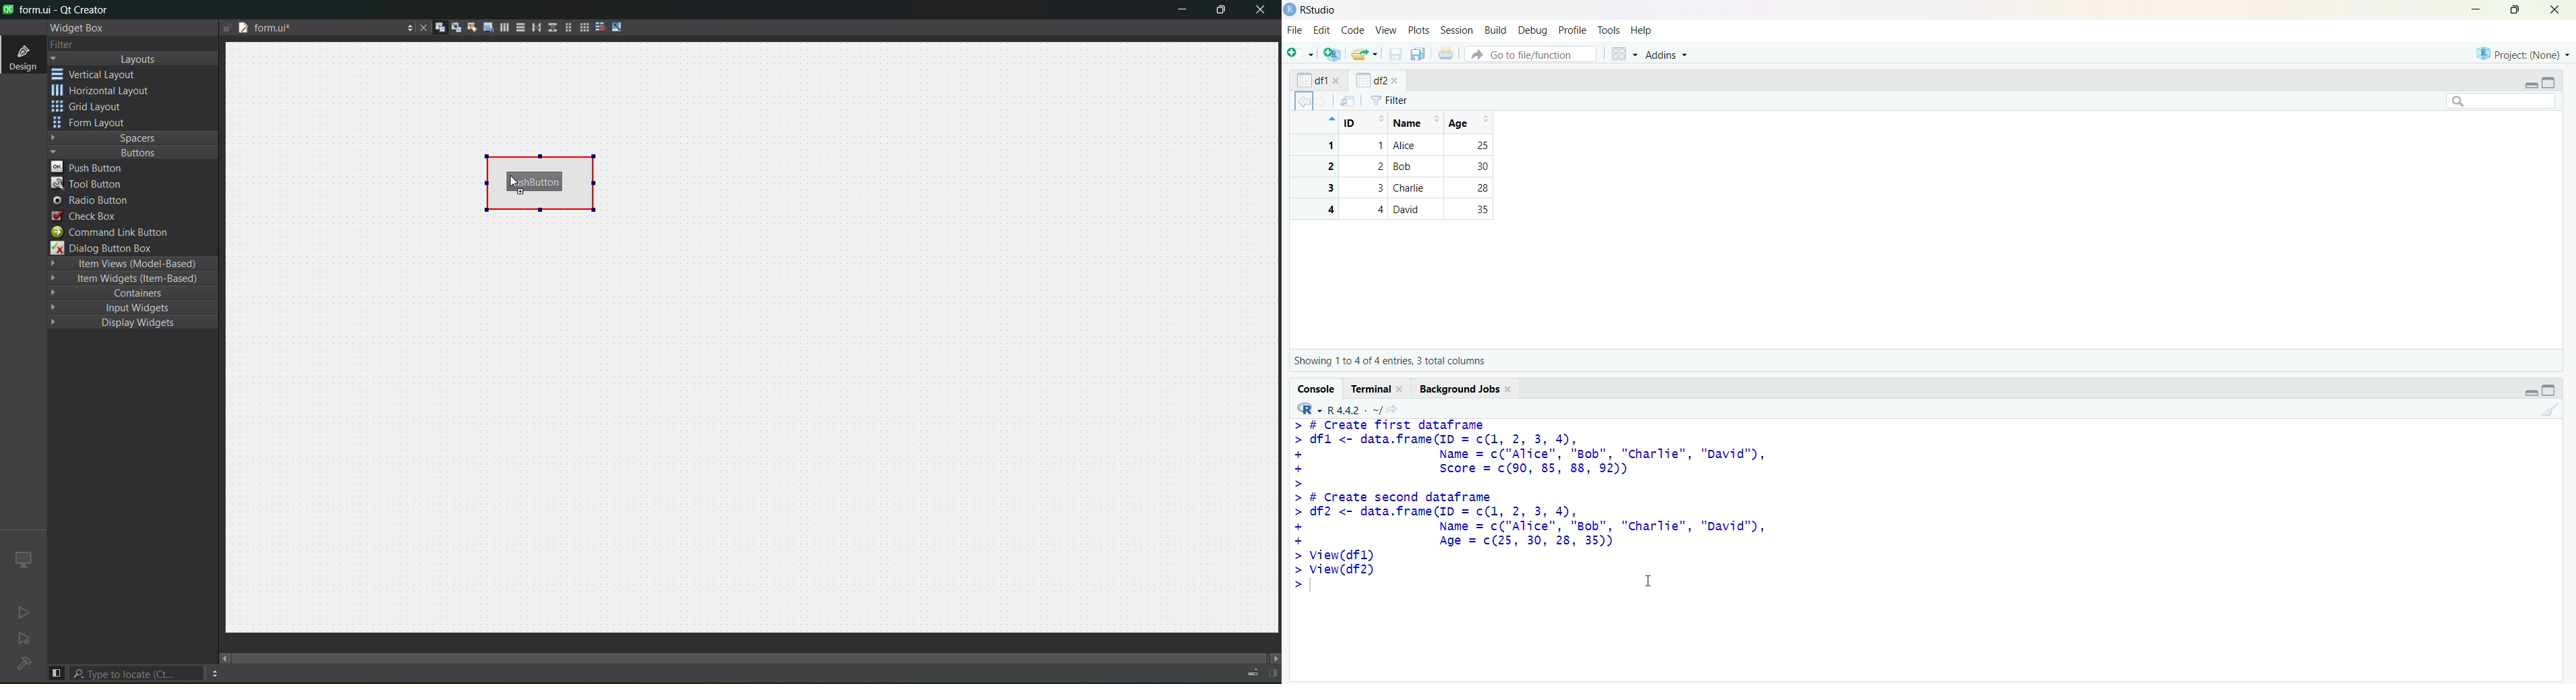 The width and height of the screenshot is (2576, 700). What do you see at coordinates (1317, 389) in the screenshot?
I see `Console` at bounding box center [1317, 389].